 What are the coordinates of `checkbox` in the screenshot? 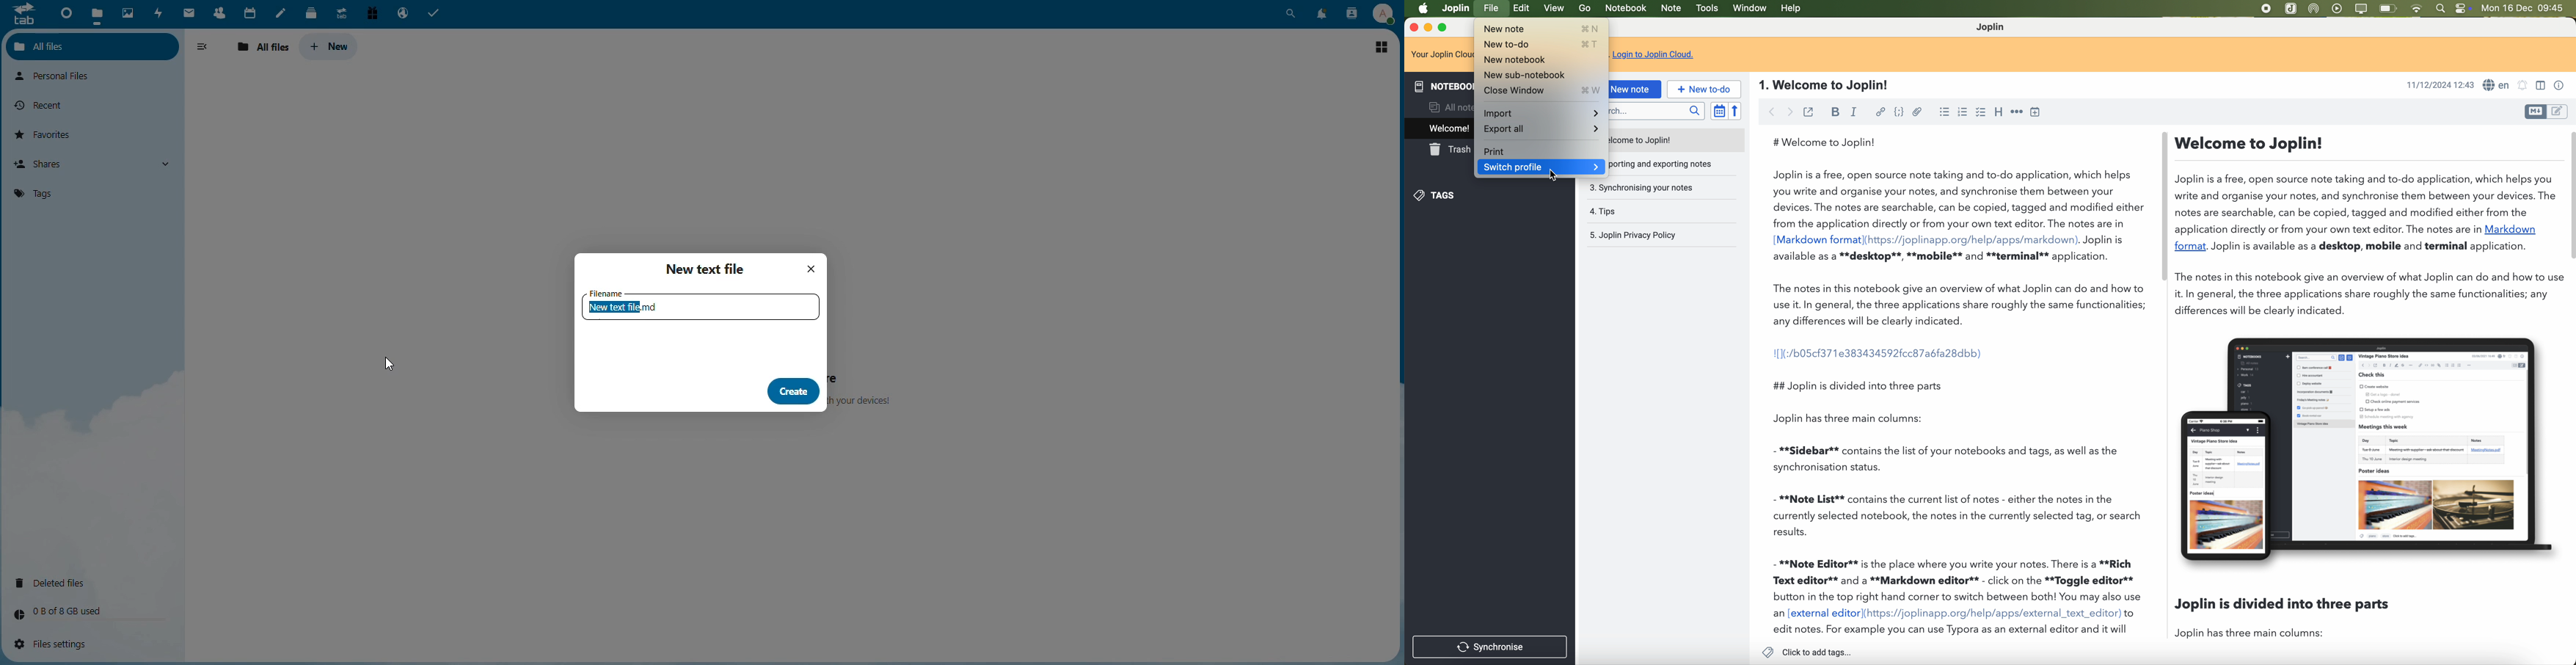 It's located at (1982, 113).